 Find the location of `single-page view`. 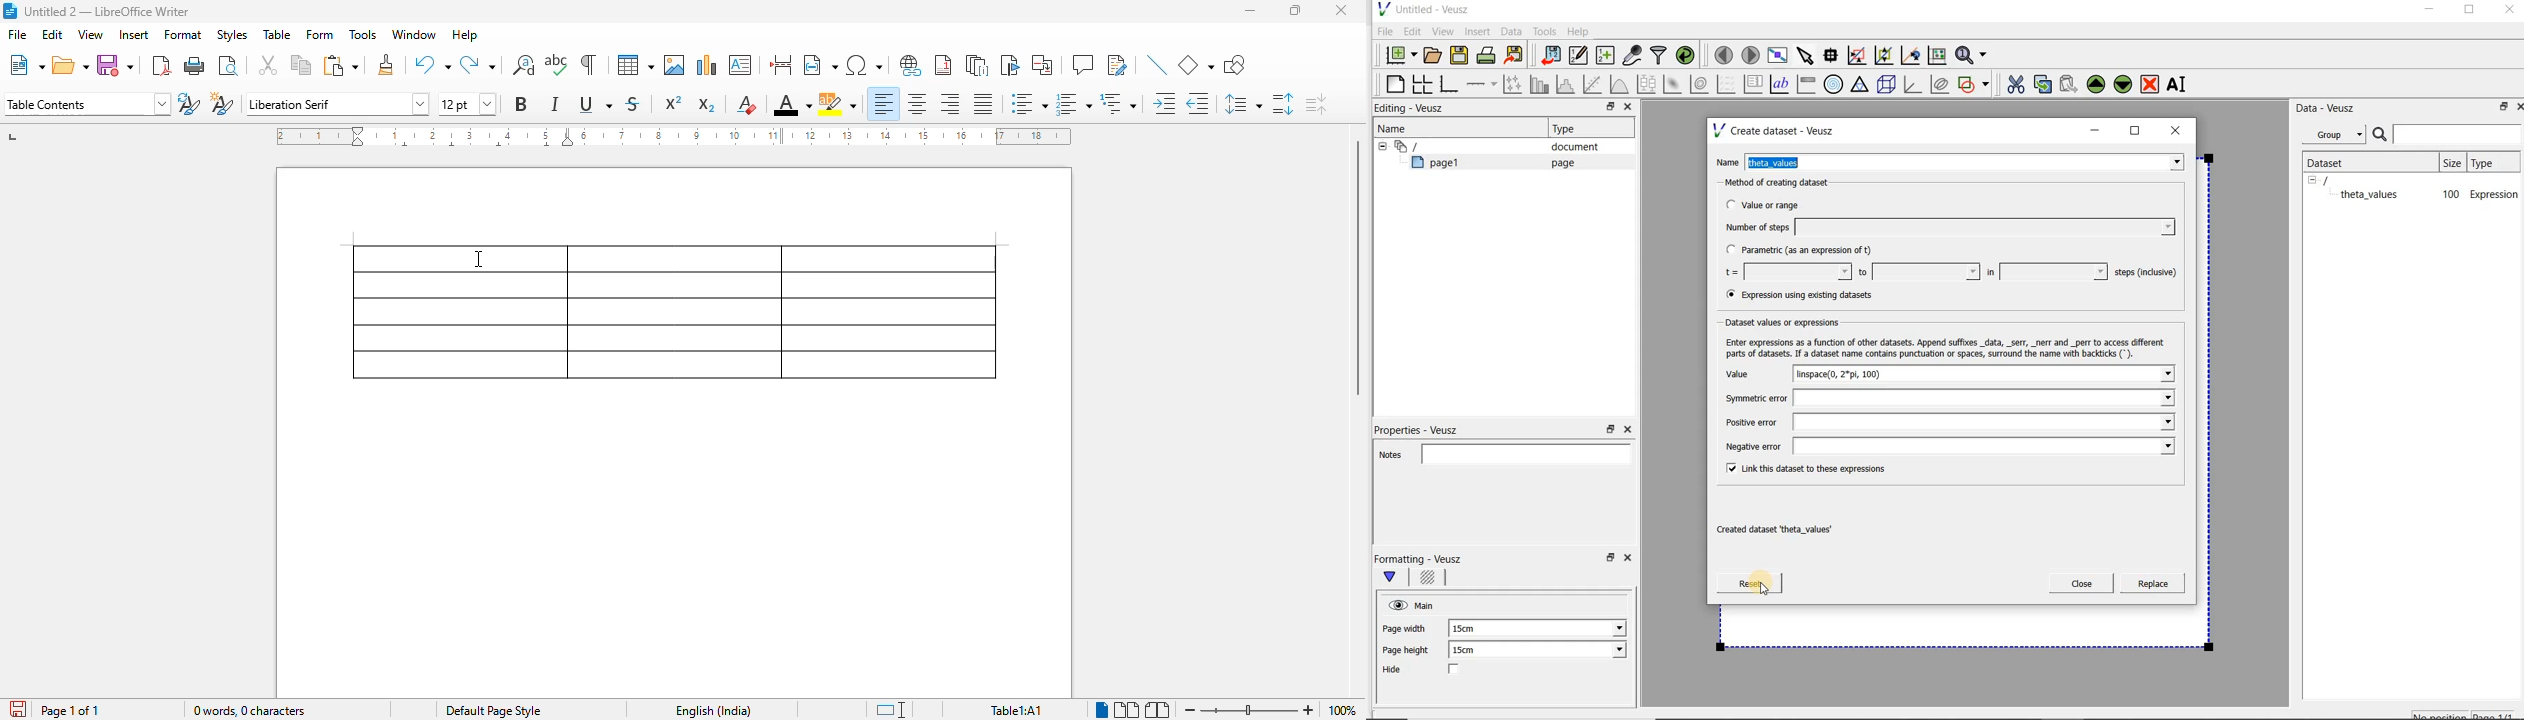

single-page view is located at coordinates (1103, 710).